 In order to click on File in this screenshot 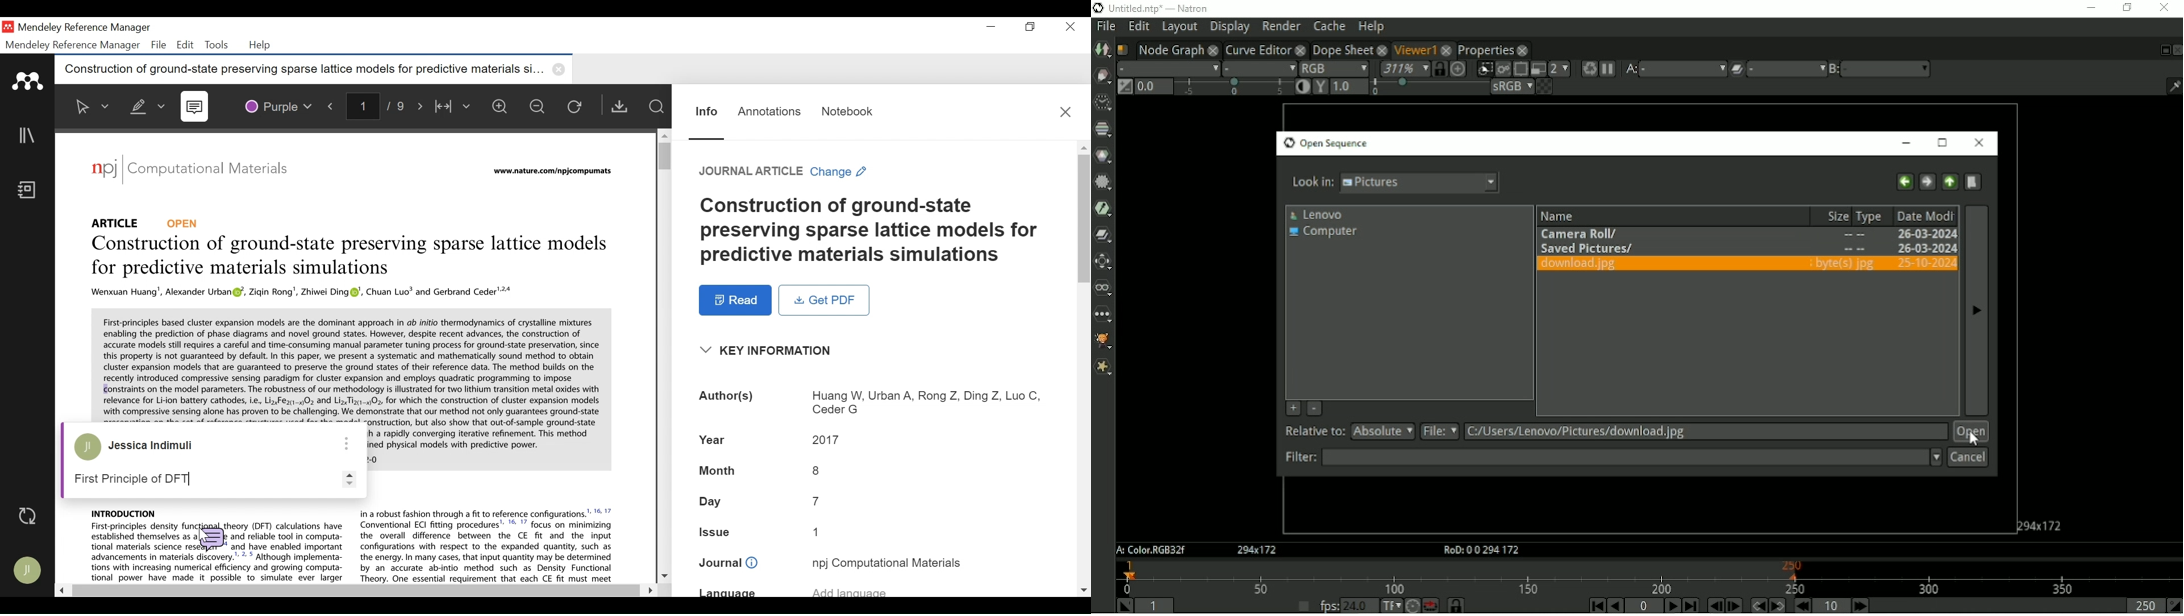, I will do `click(159, 45)`.